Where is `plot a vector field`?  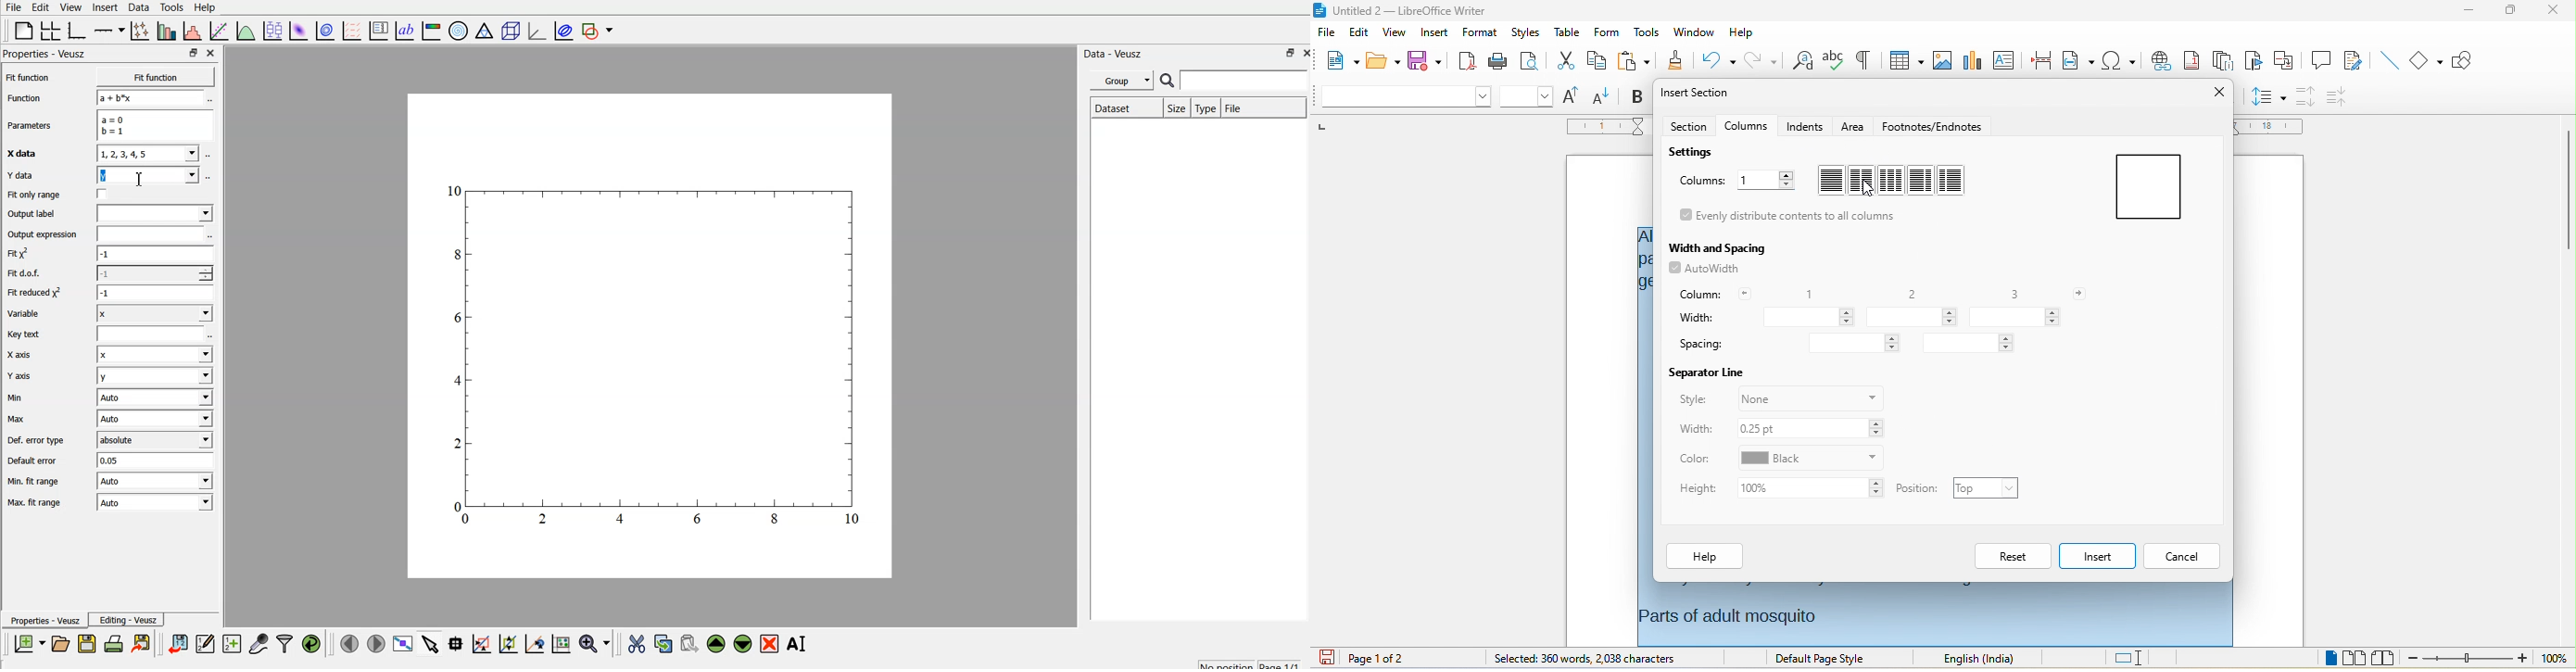 plot a vector field is located at coordinates (352, 31).